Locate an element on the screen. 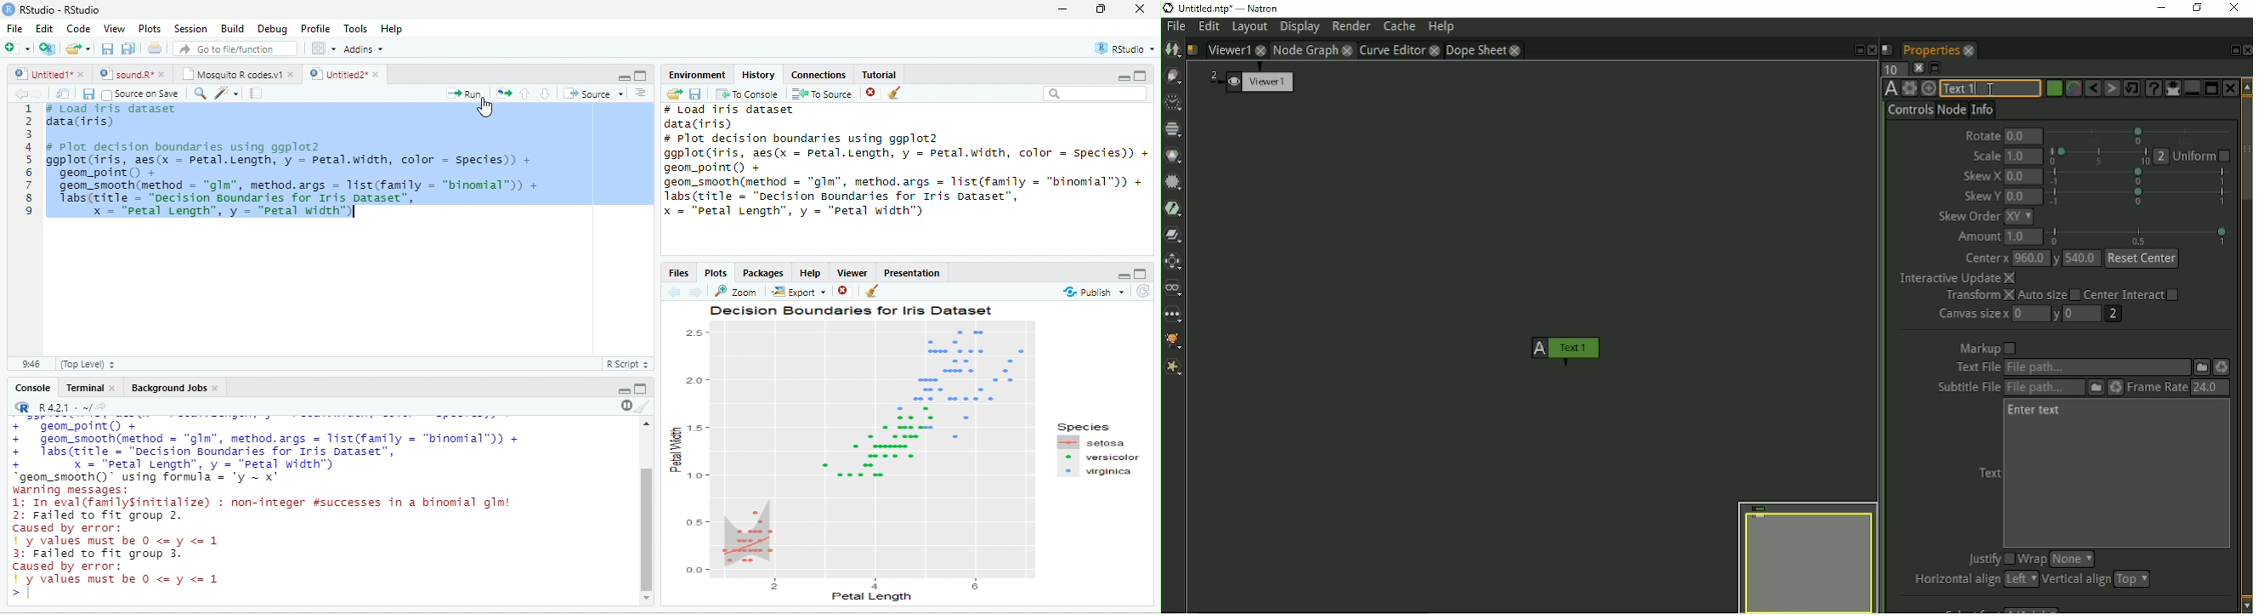 Image resolution: width=2268 pixels, height=616 pixels. close is located at coordinates (163, 75).